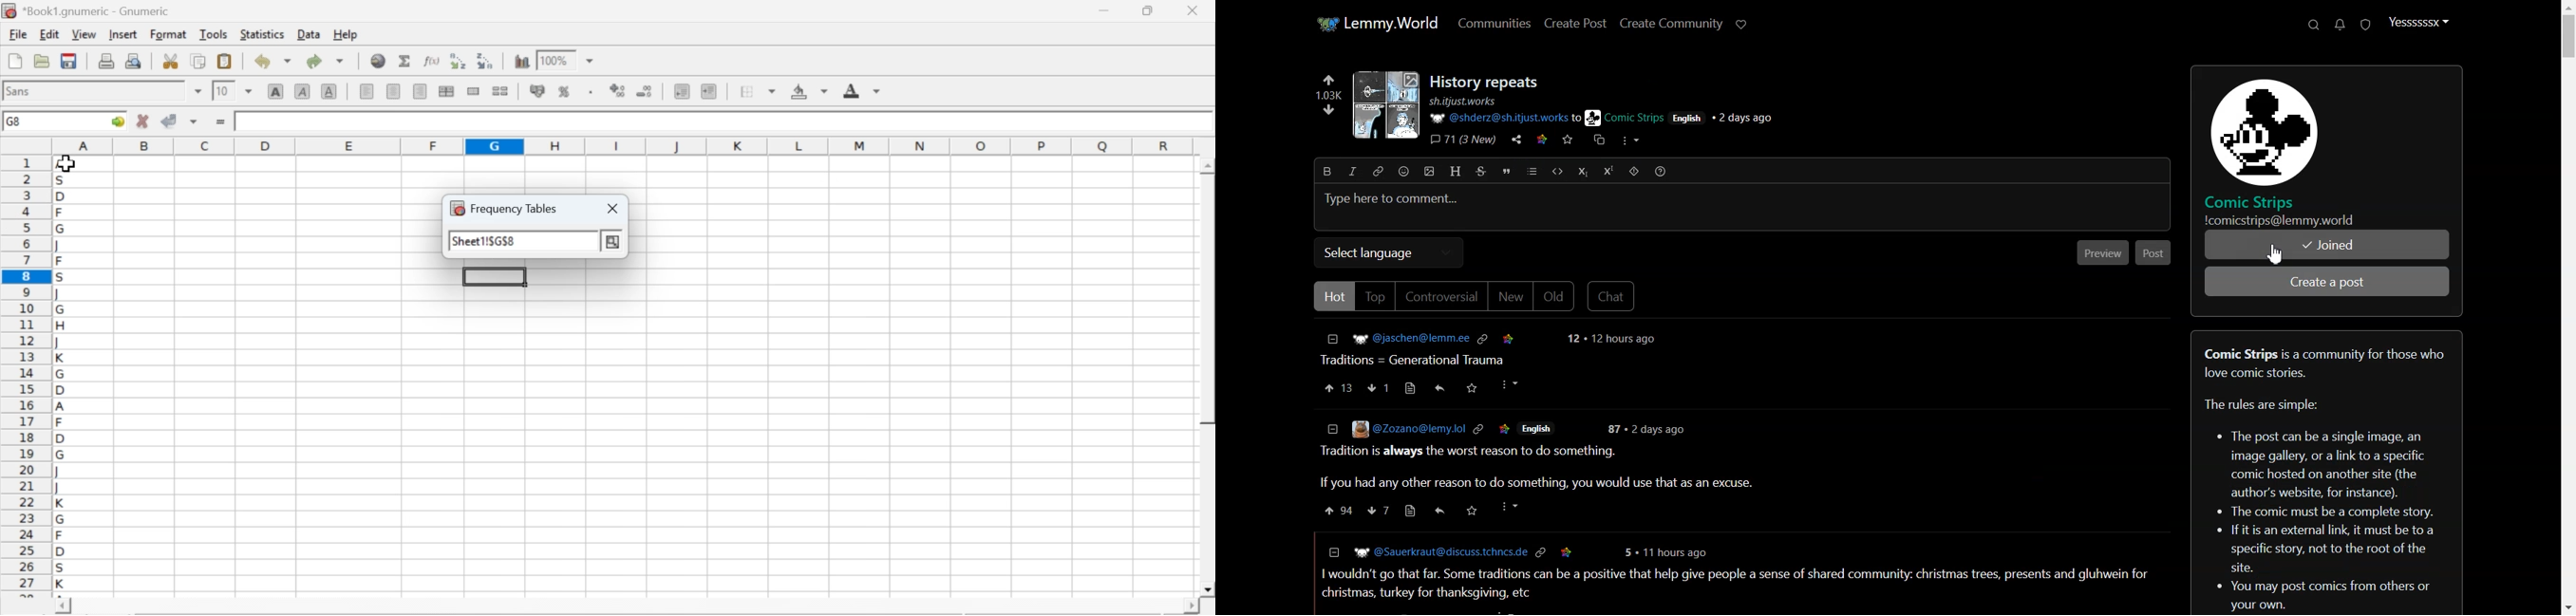 The image size is (2576, 616). What do you see at coordinates (1437, 510) in the screenshot?
I see `Share` at bounding box center [1437, 510].